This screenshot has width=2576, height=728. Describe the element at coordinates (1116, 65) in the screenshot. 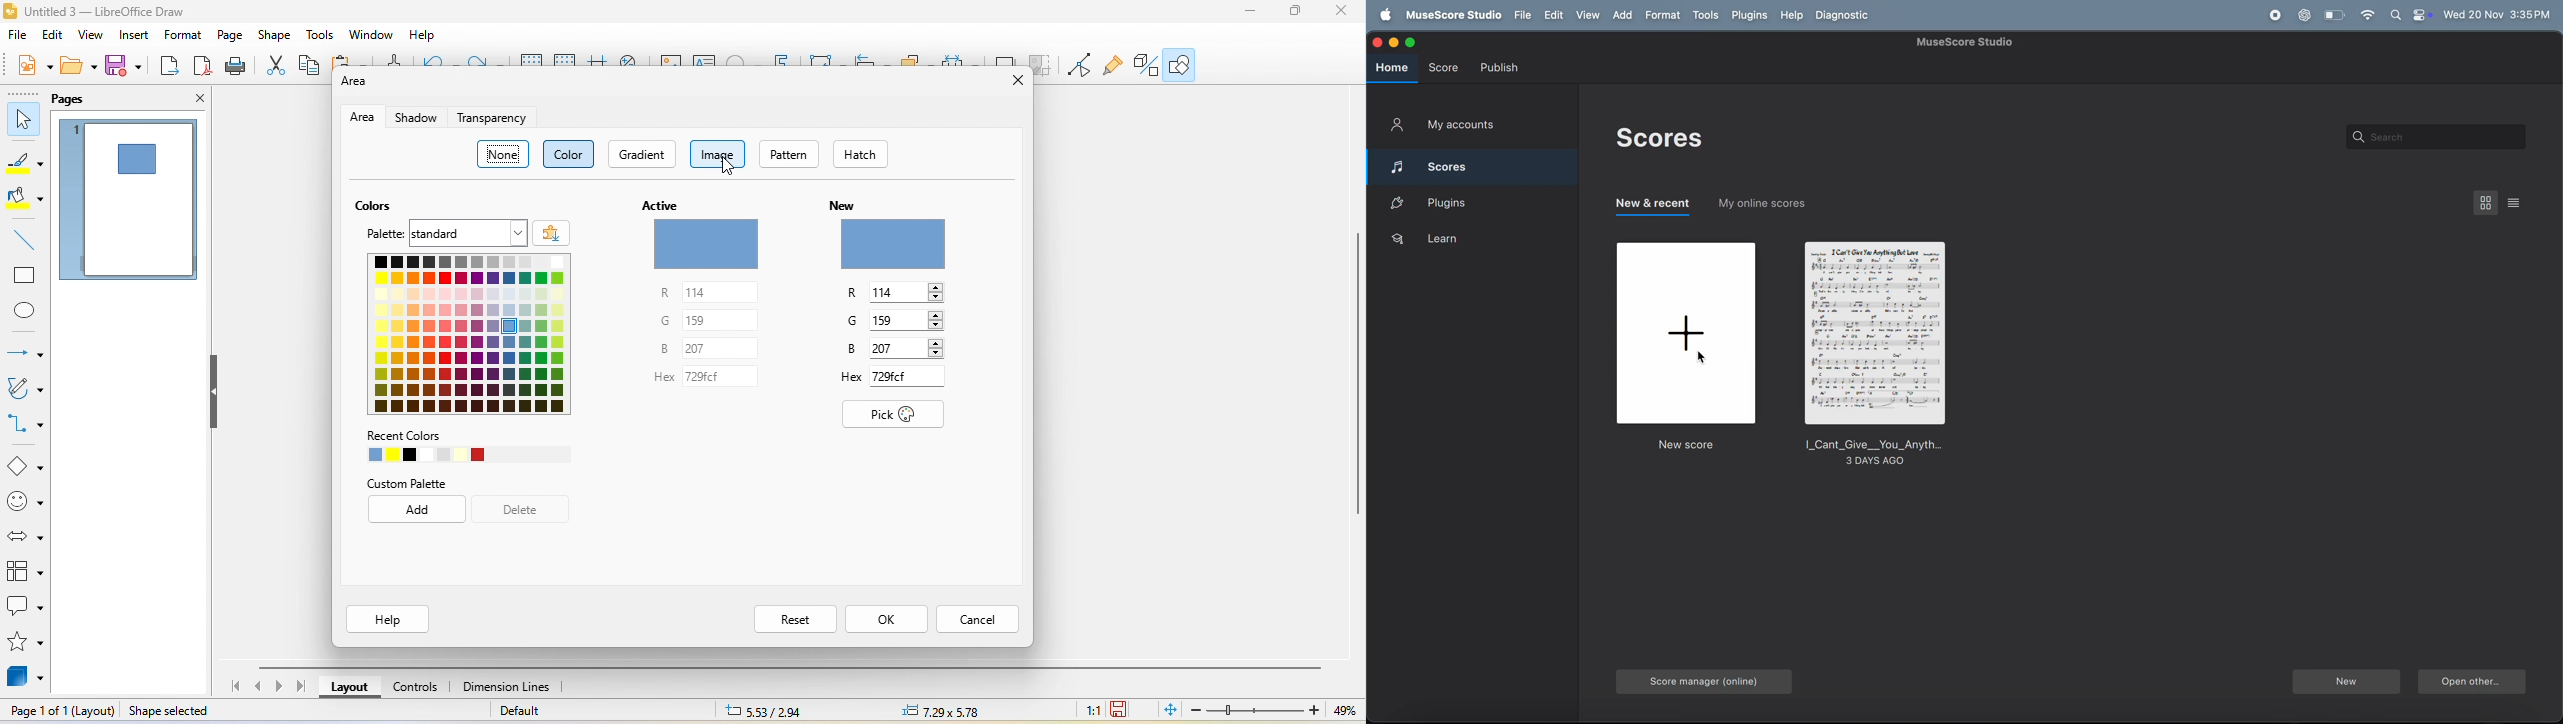

I see `gluepoint function` at that location.